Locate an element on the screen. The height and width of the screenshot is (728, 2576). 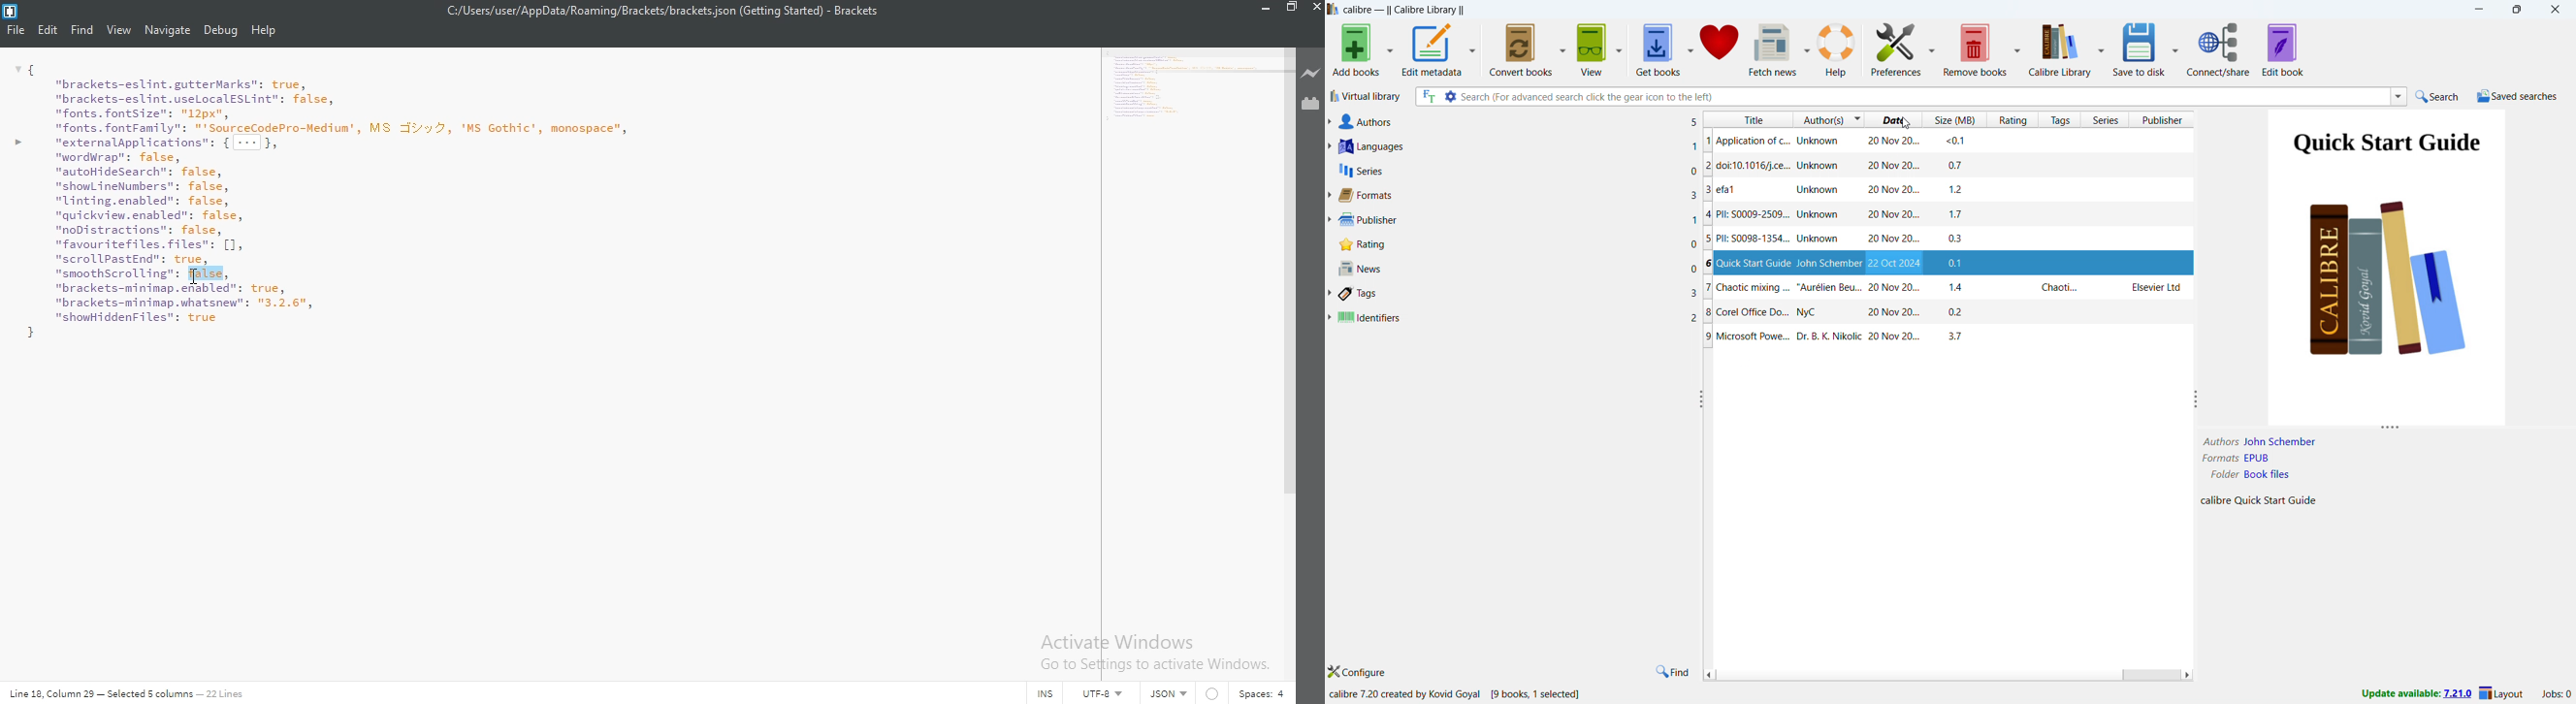
minimize is located at coordinates (2478, 9).